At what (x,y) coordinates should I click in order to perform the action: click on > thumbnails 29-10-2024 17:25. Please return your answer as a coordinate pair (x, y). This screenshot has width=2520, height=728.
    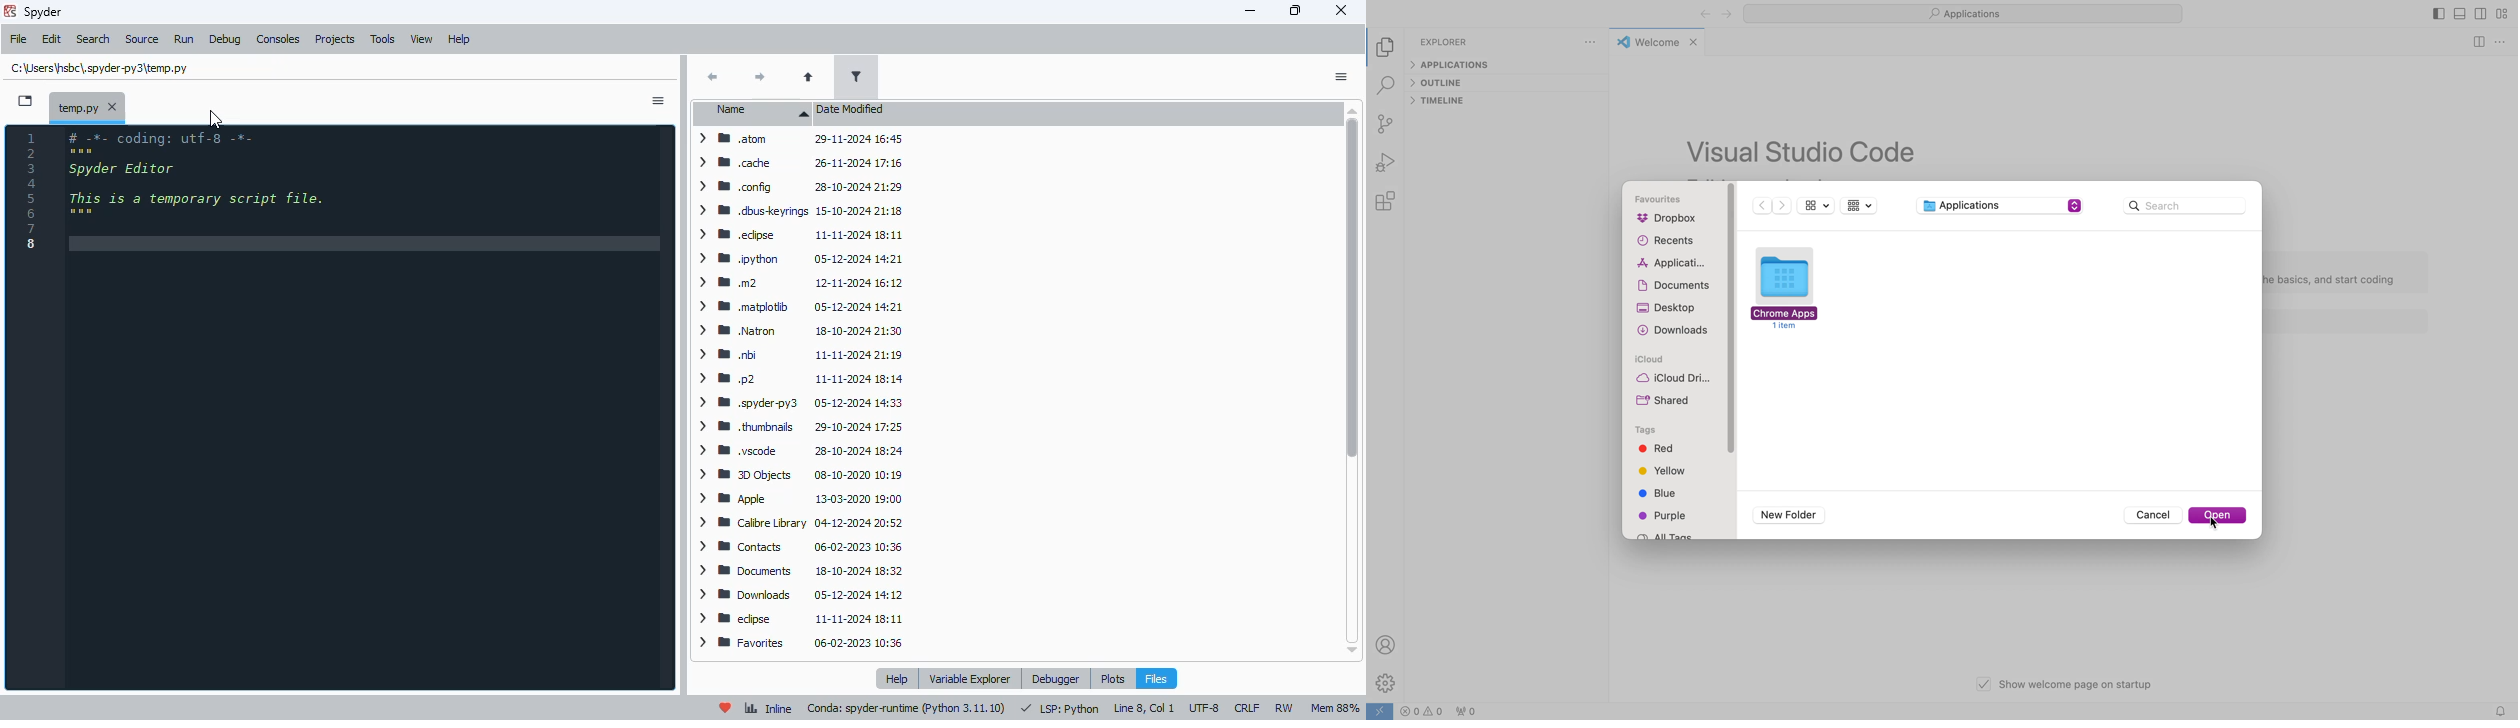
    Looking at the image, I should click on (795, 427).